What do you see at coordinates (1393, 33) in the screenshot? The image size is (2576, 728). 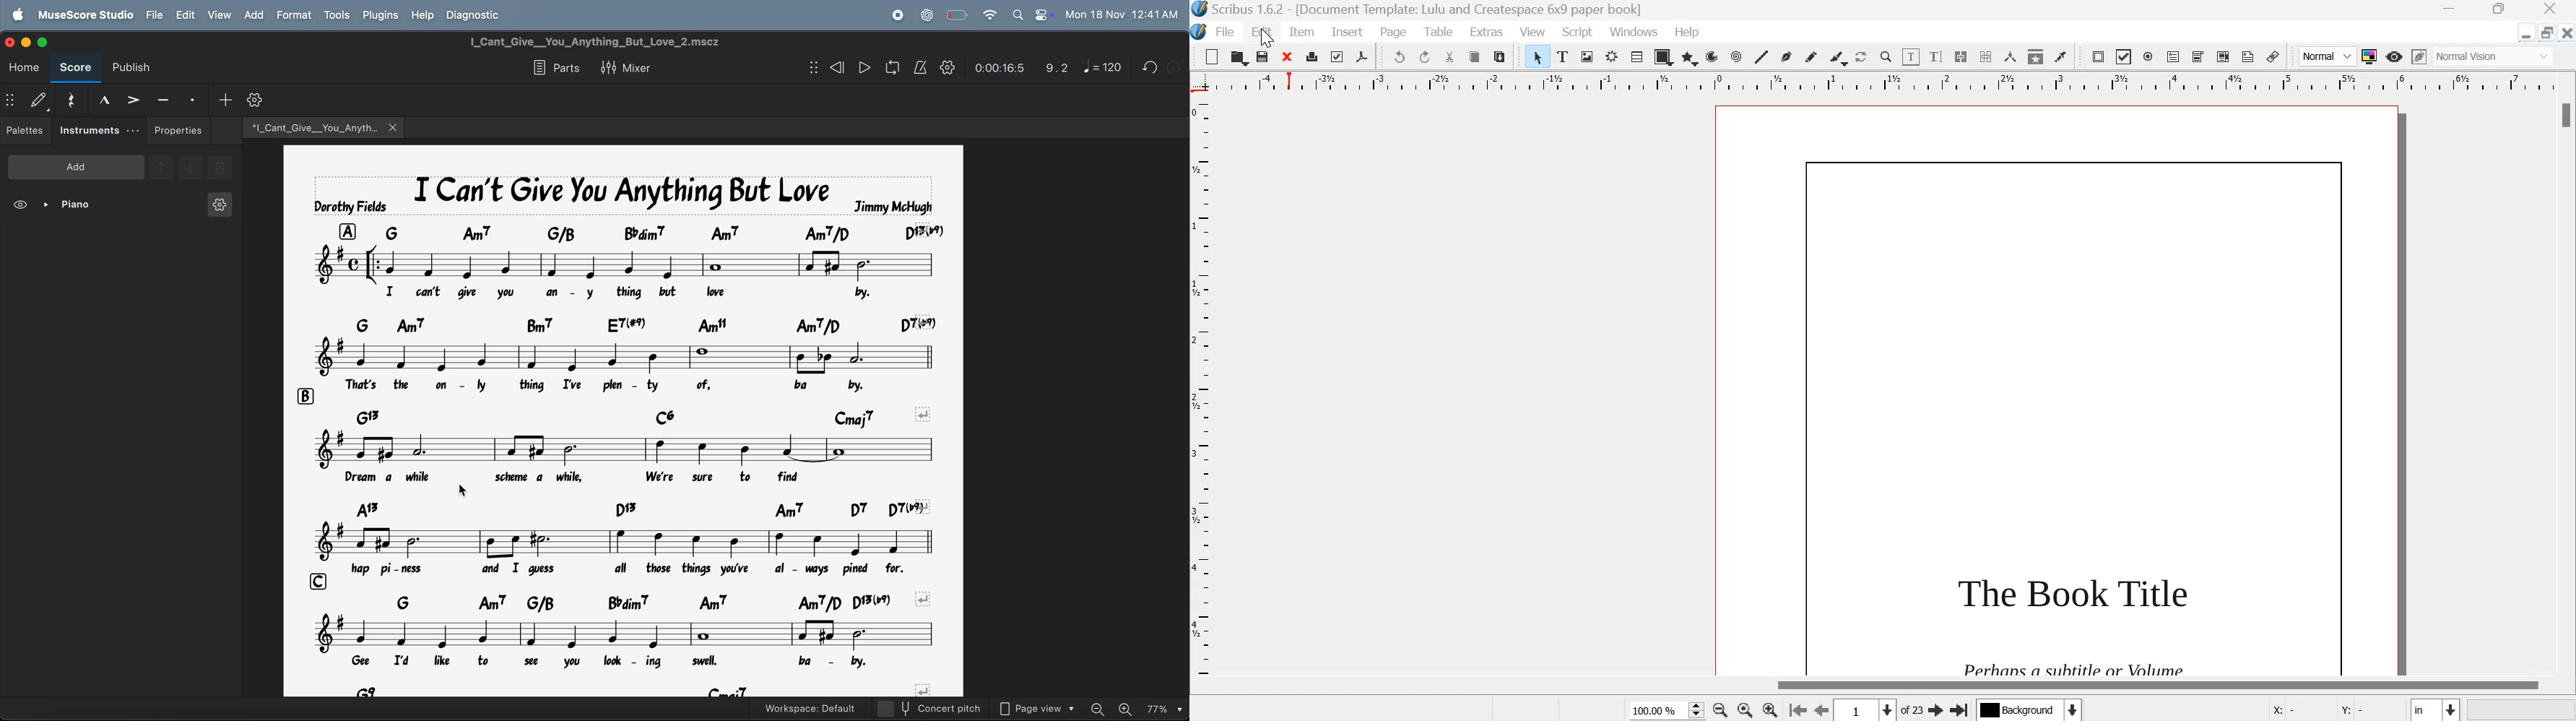 I see `Page` at bounding box center [1393, 33].